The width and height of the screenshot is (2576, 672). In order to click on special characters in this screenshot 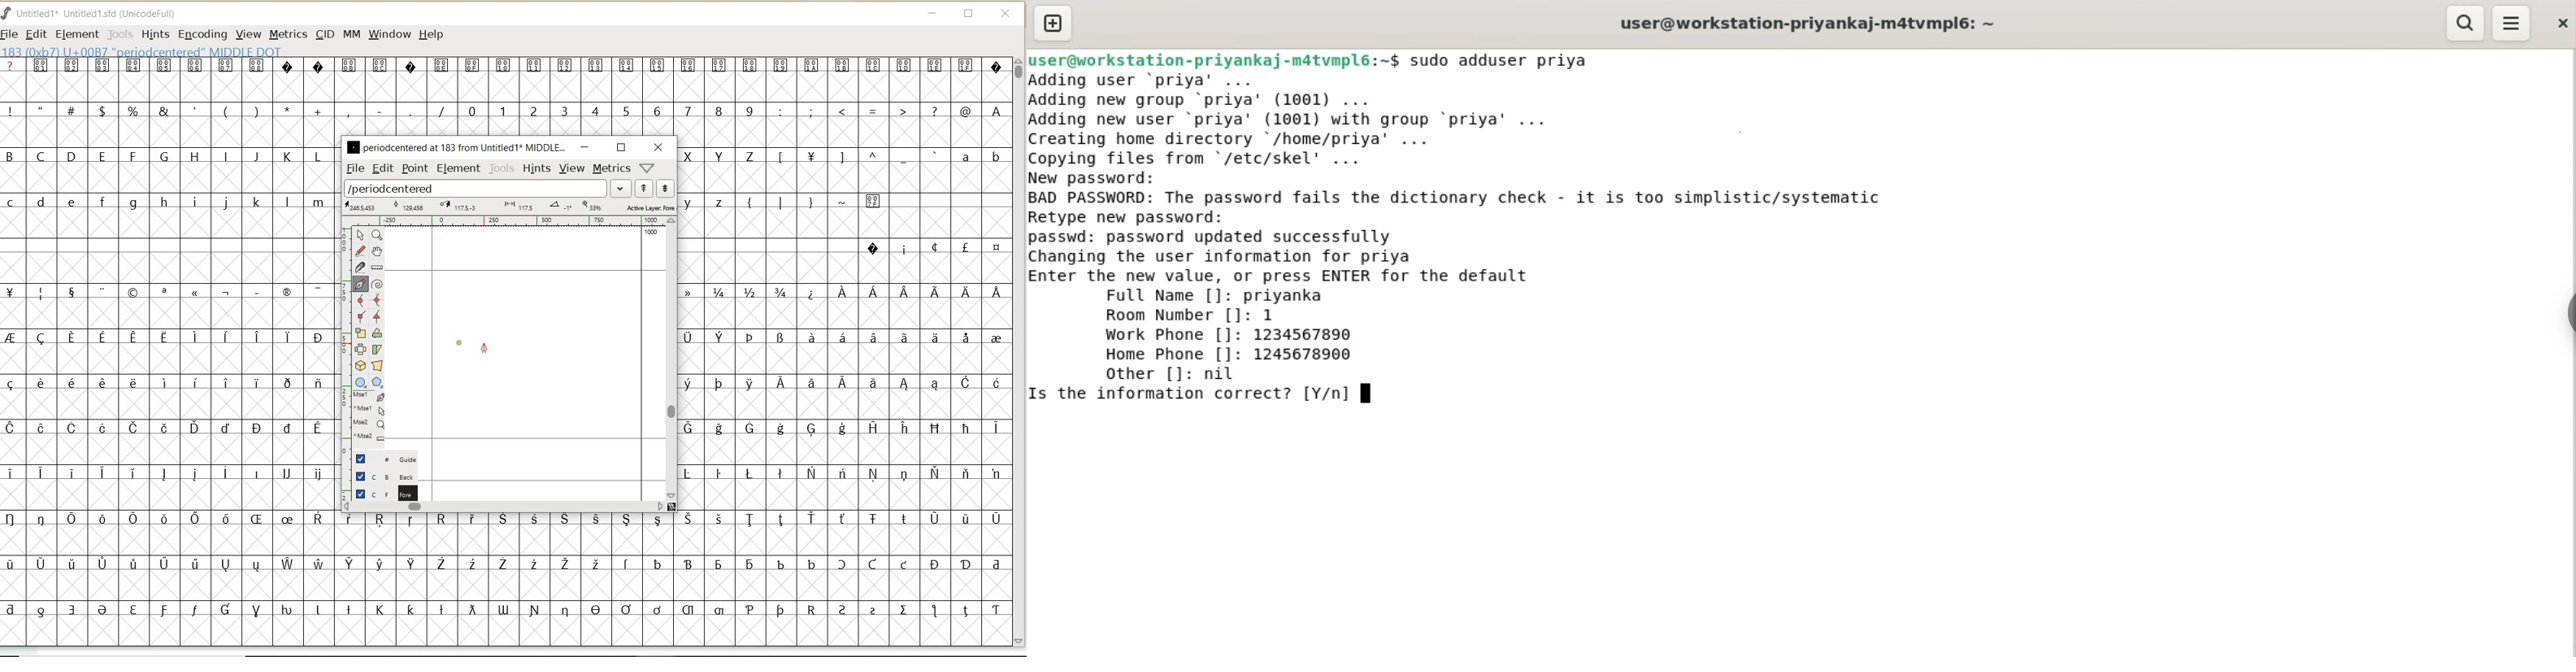, I will do `click(829, 206)`.